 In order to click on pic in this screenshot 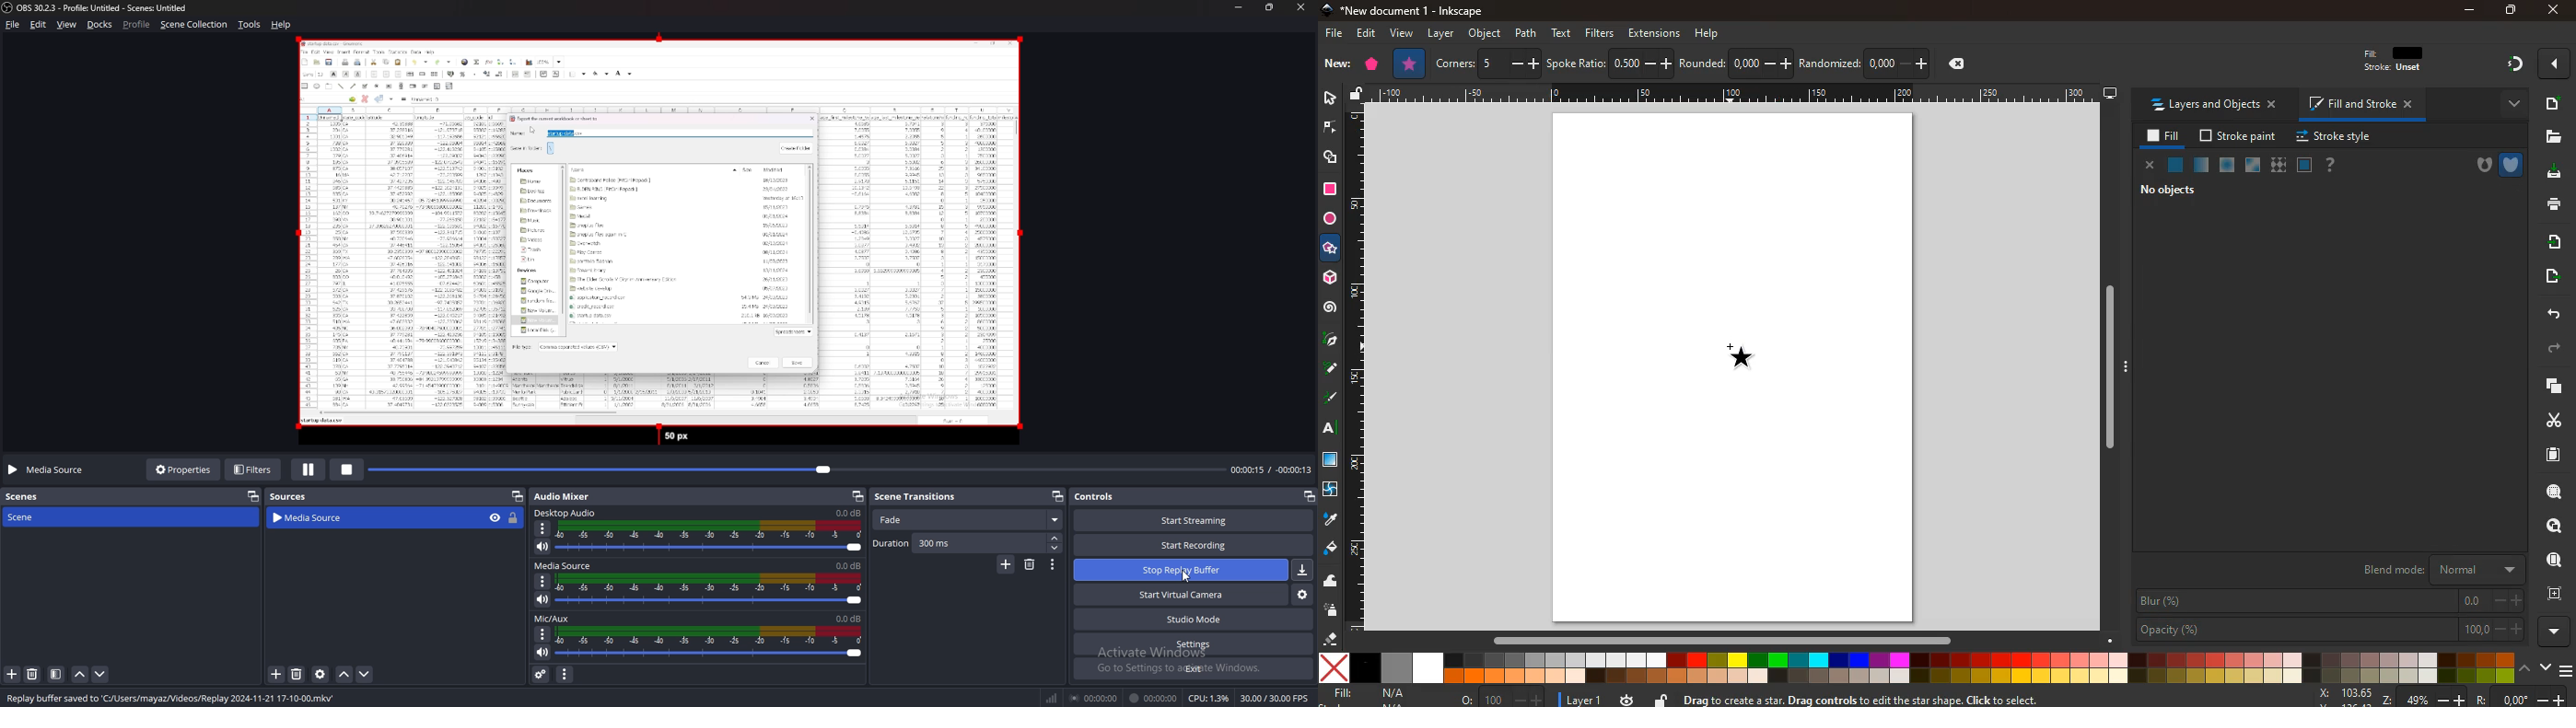, I will do `click(1329, 342)`.